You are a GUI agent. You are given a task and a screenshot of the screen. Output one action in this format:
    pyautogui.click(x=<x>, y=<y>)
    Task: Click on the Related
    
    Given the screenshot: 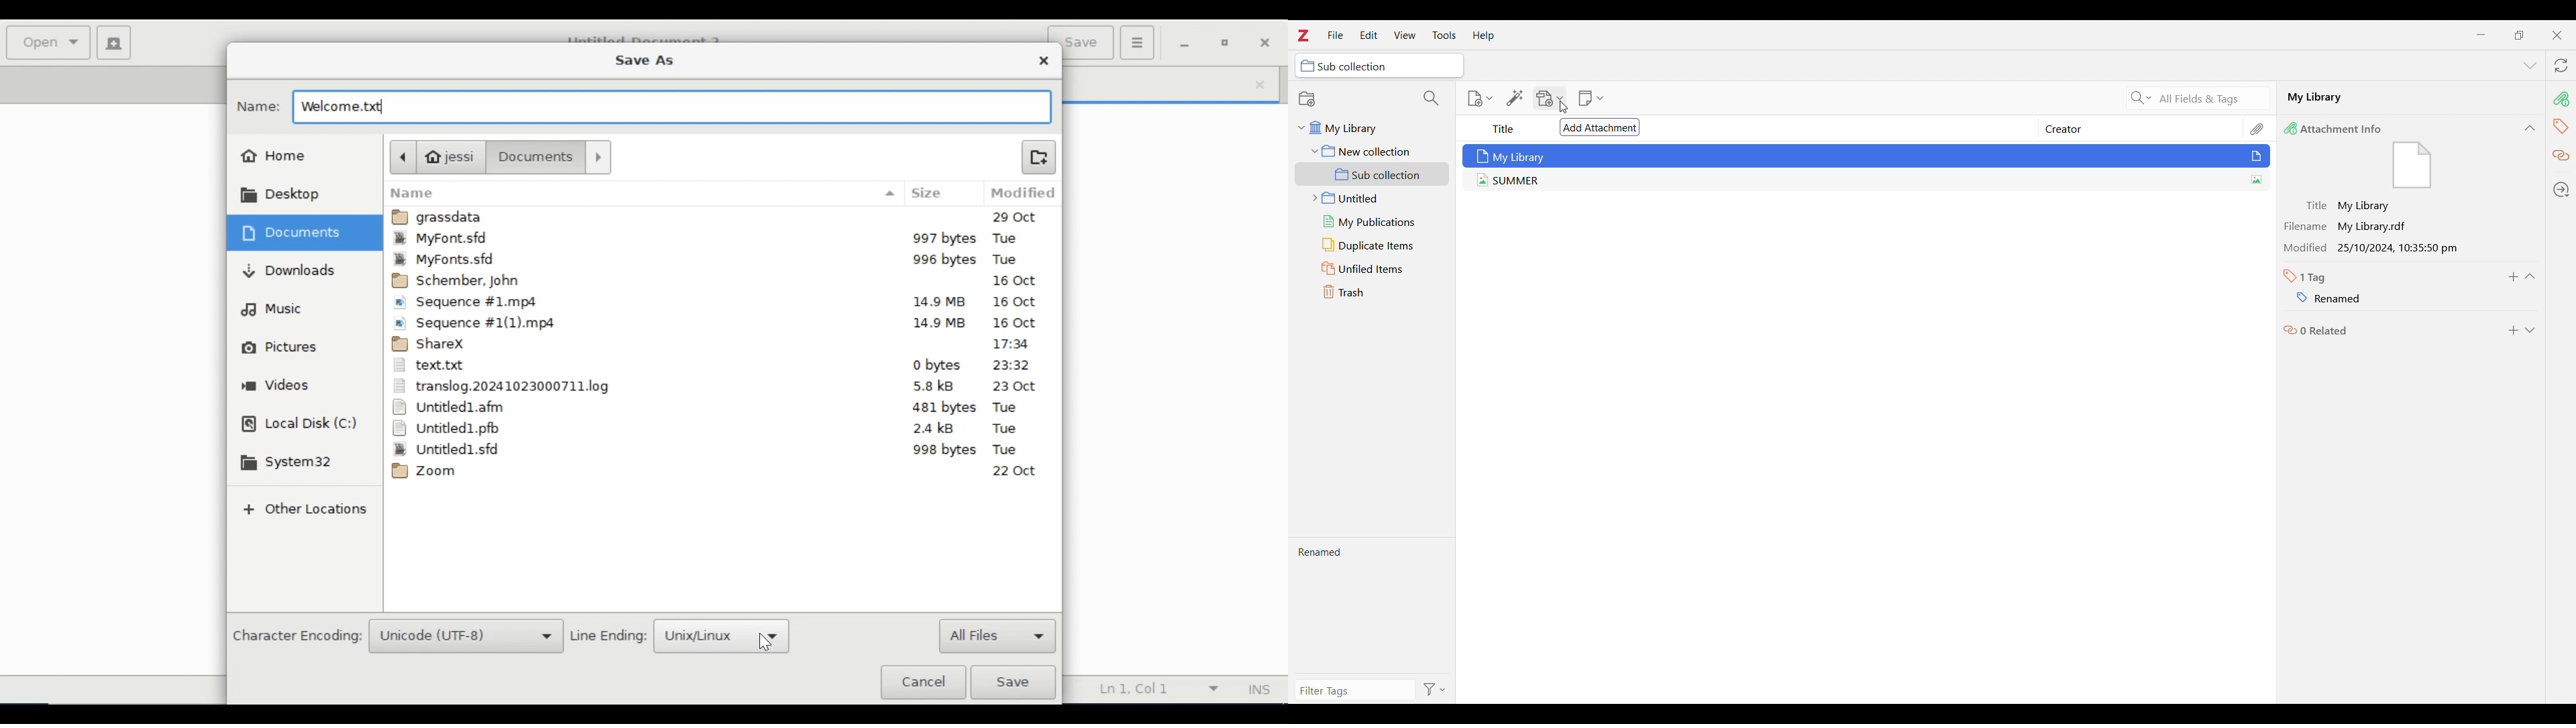 What is the action you would take?
    pyautogui.click(x=2315, y=331)
    